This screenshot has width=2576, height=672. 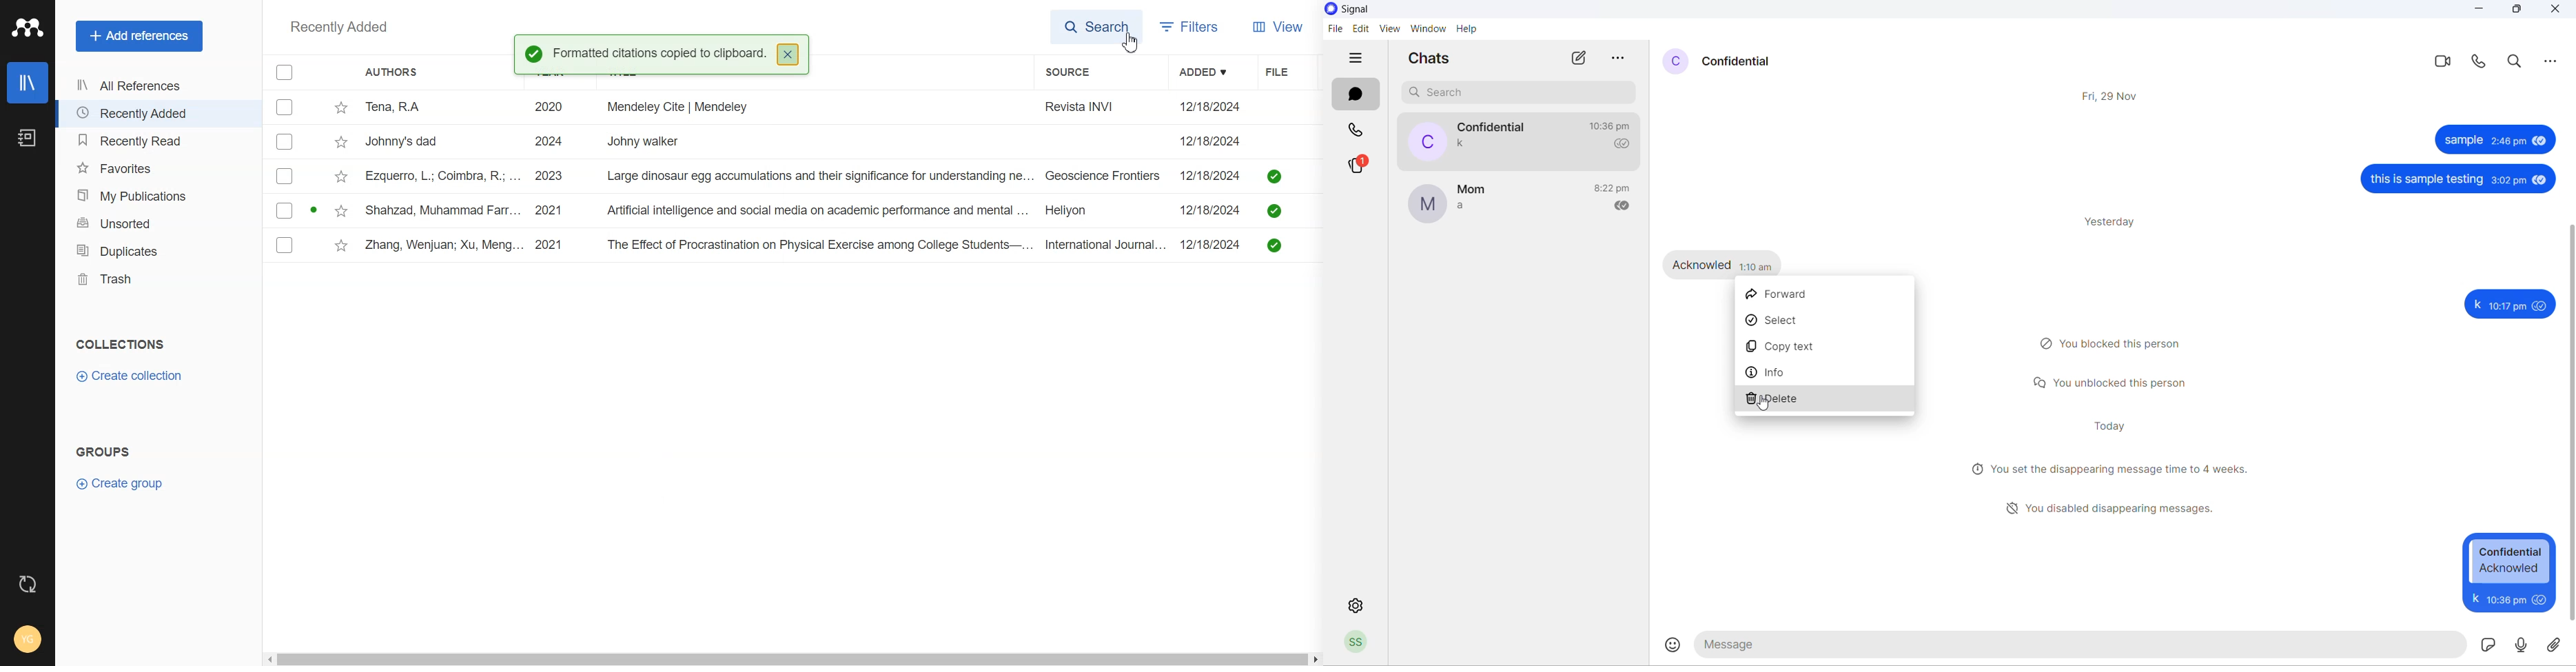 I want to click on yesterday, so click(x=2116, y=223).